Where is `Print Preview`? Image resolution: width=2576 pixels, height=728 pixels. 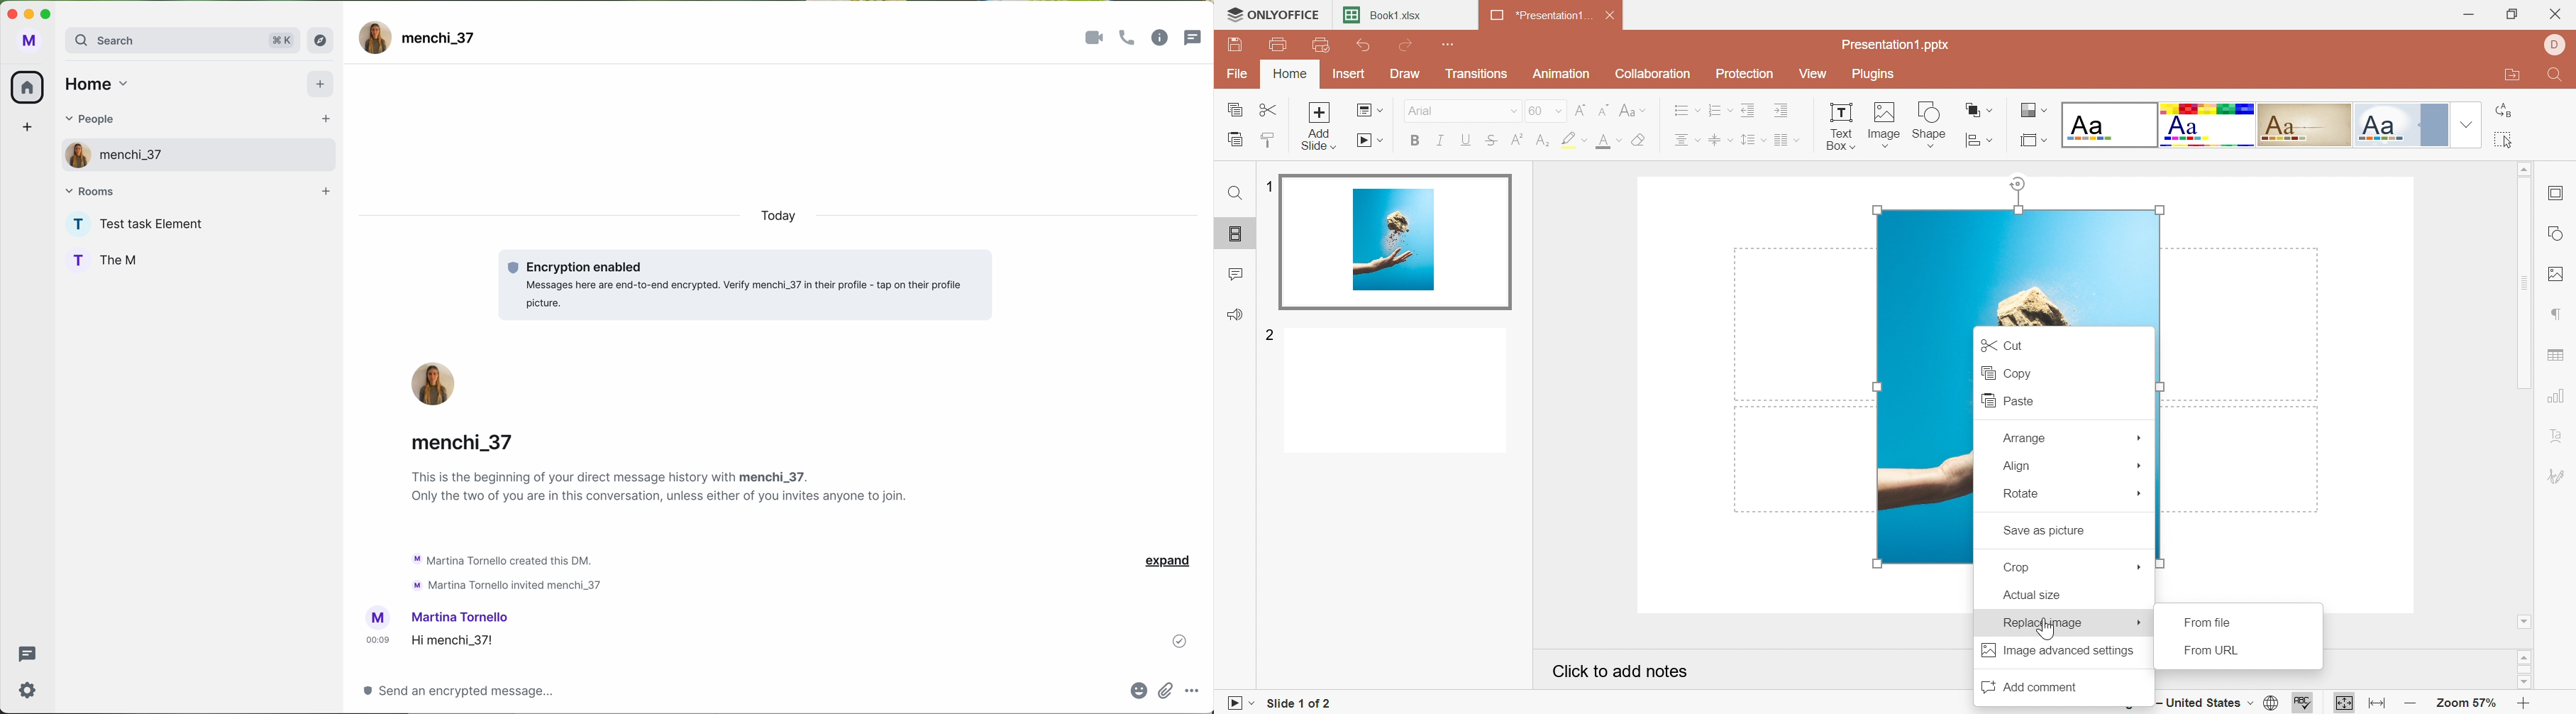 Print Preview is located at coordinates (1320, 45).